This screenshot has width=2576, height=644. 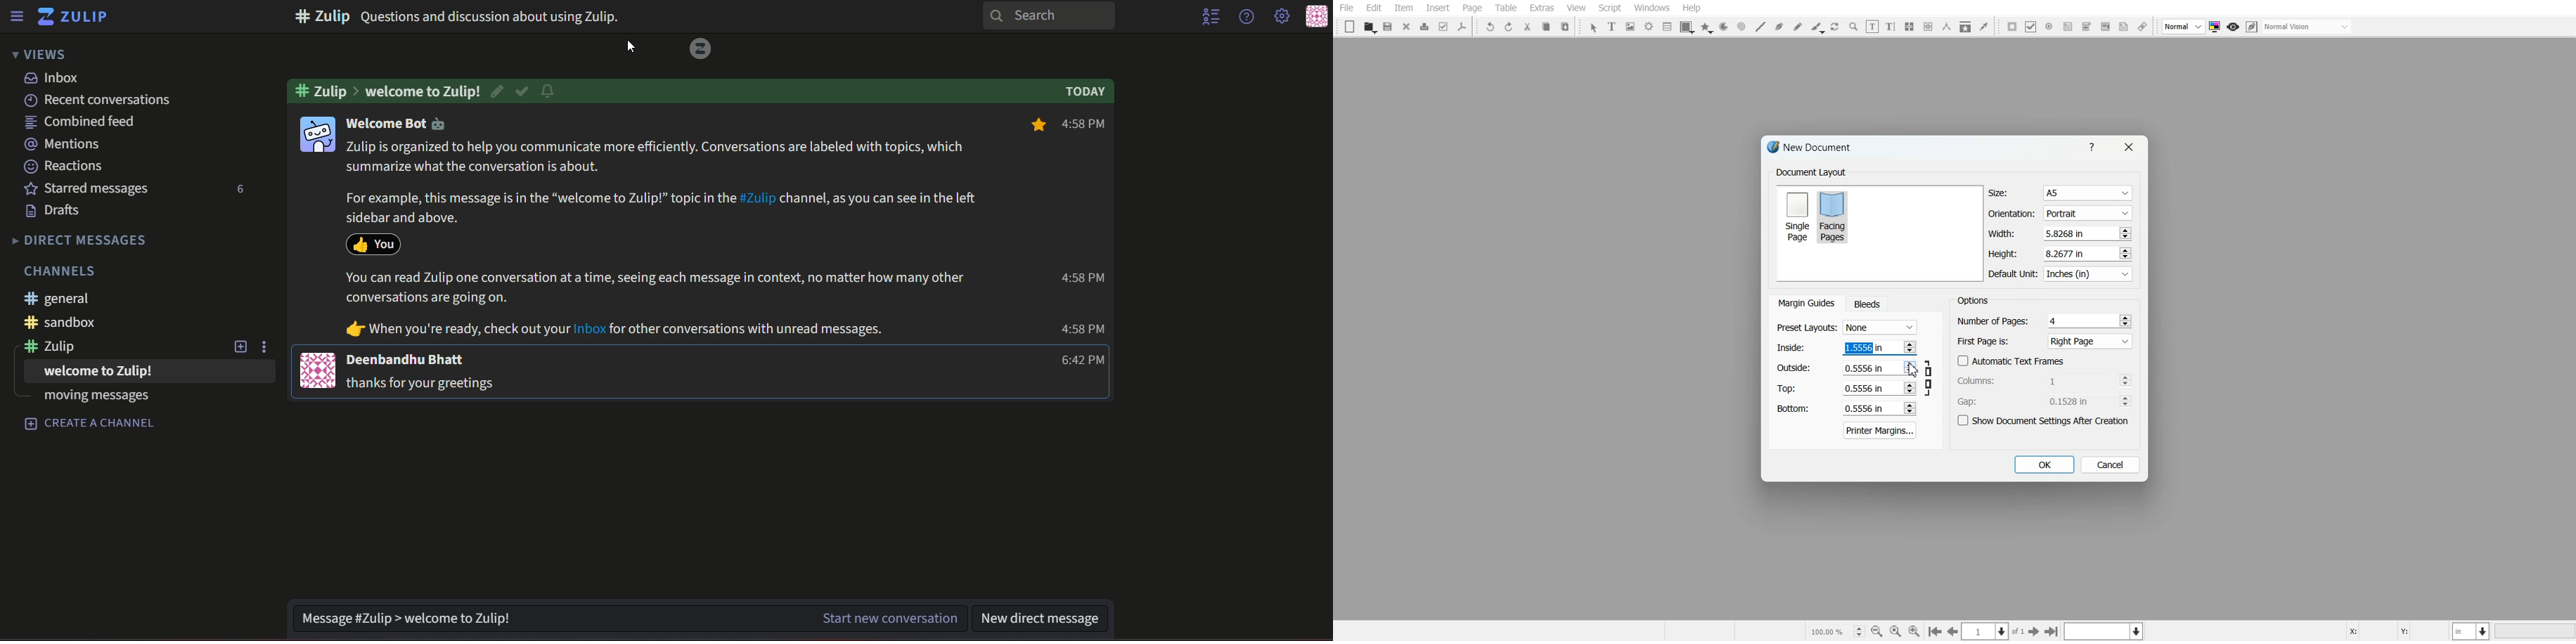 What do you see at coordinates (1687, 27) in the screenshot?
I see `Shape` at bounding box center [1687, 27].